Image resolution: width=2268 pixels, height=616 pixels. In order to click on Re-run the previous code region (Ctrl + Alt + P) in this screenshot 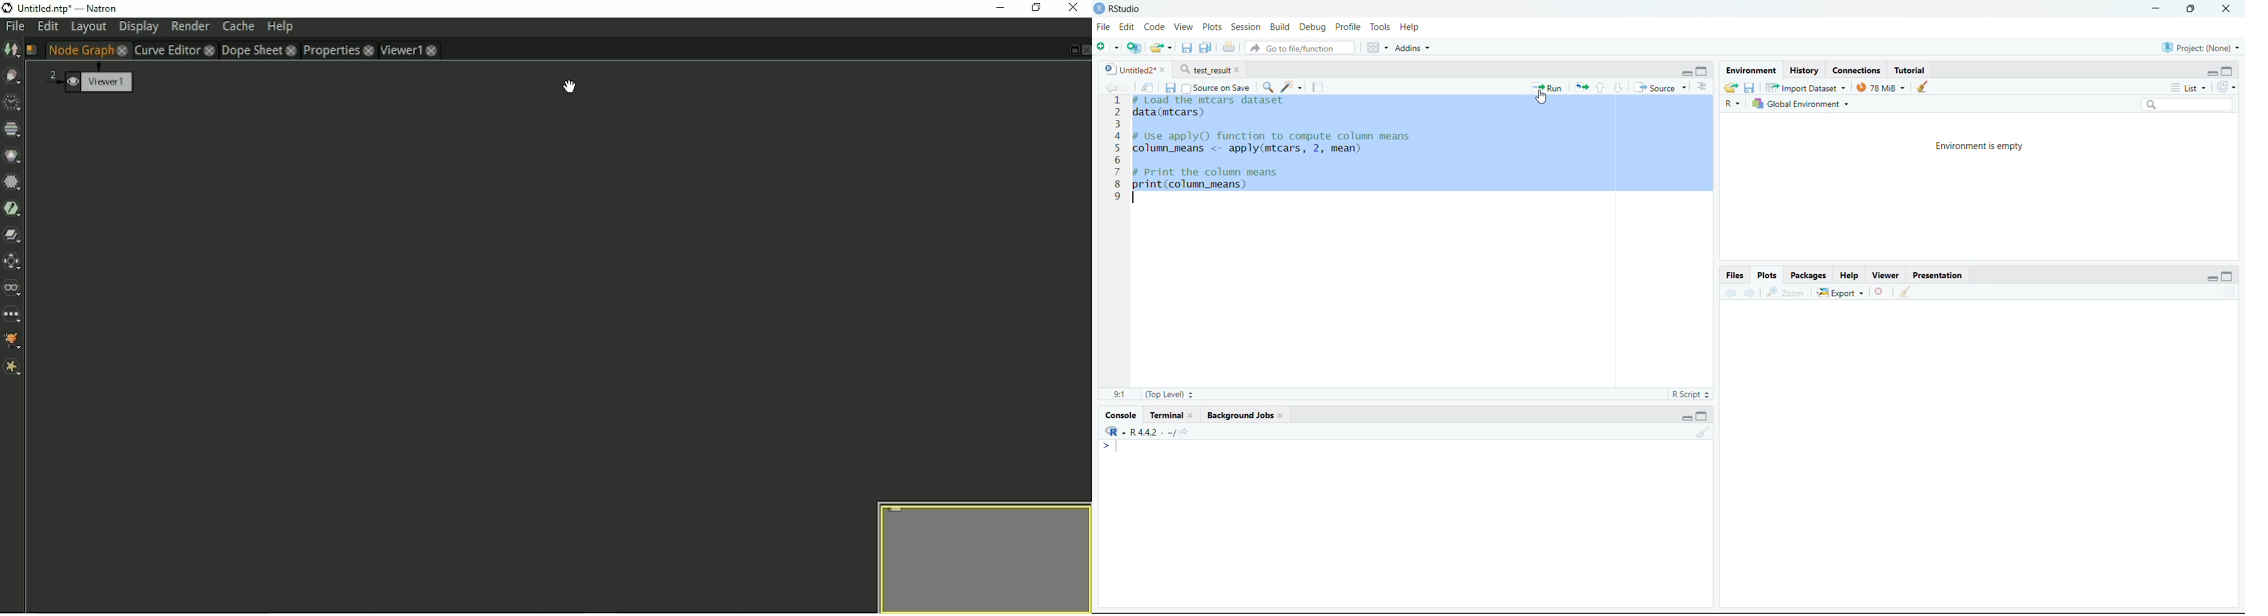, I will do `click(1581, 88)`.